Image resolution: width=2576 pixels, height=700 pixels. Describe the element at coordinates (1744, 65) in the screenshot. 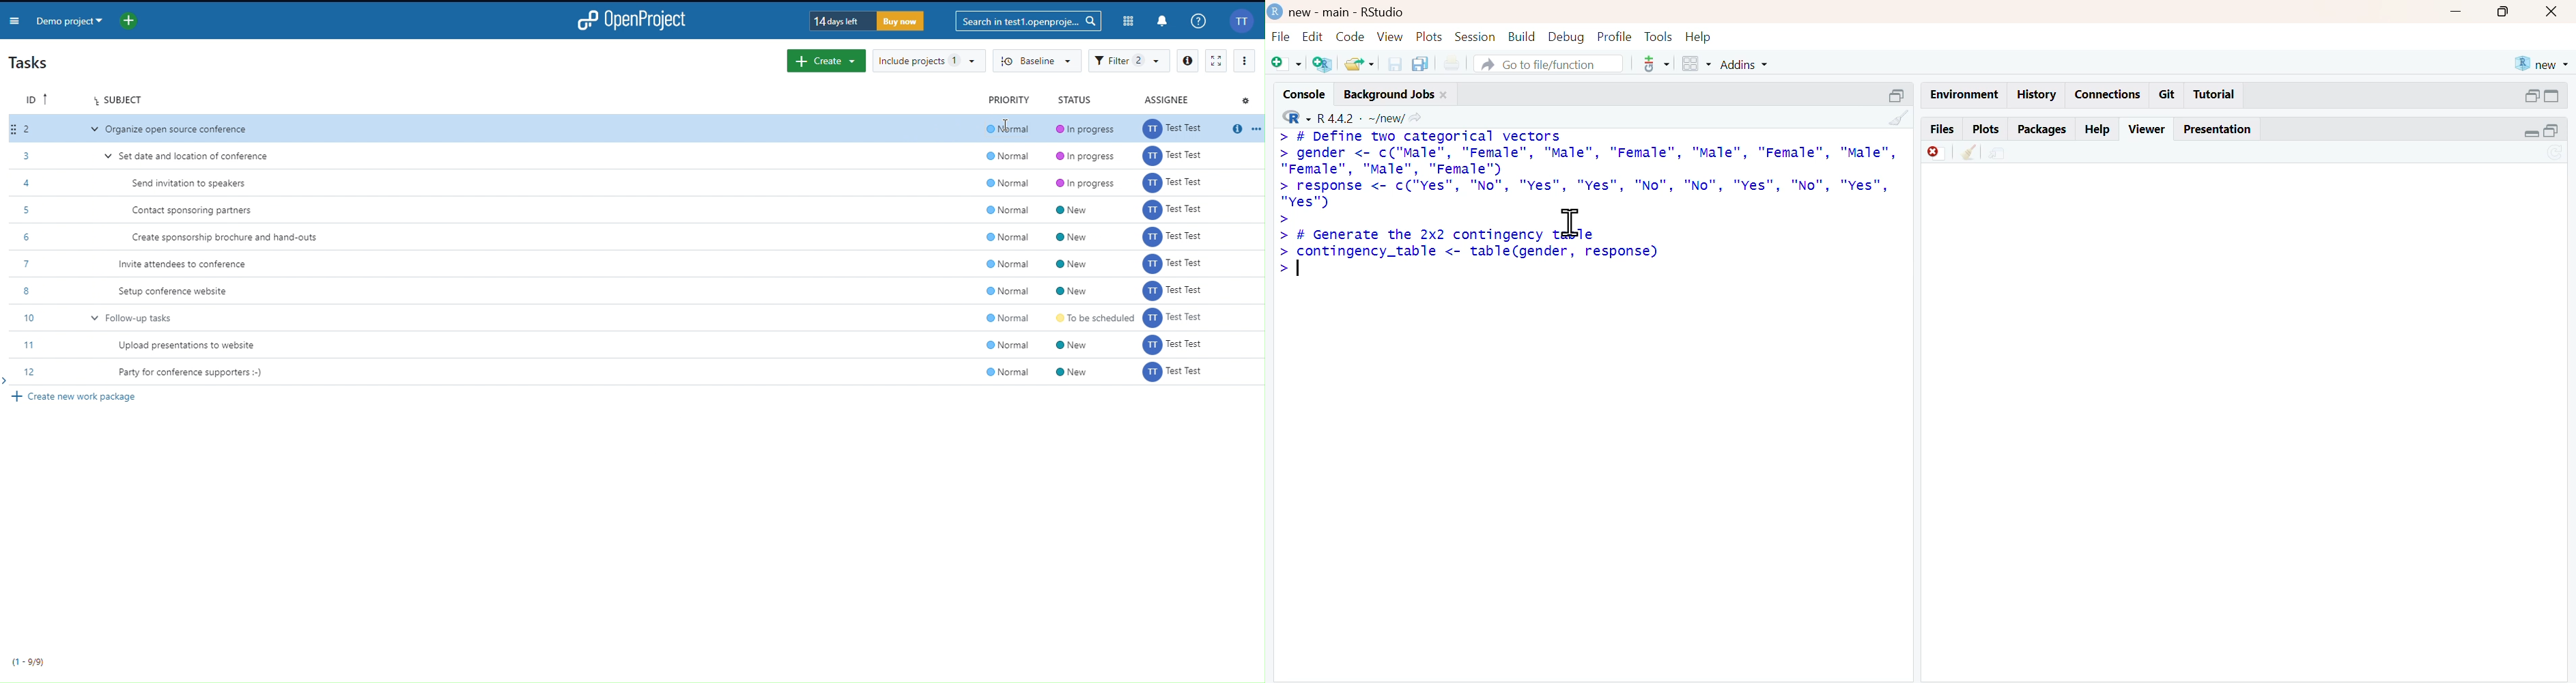

I see `addins` at that location.